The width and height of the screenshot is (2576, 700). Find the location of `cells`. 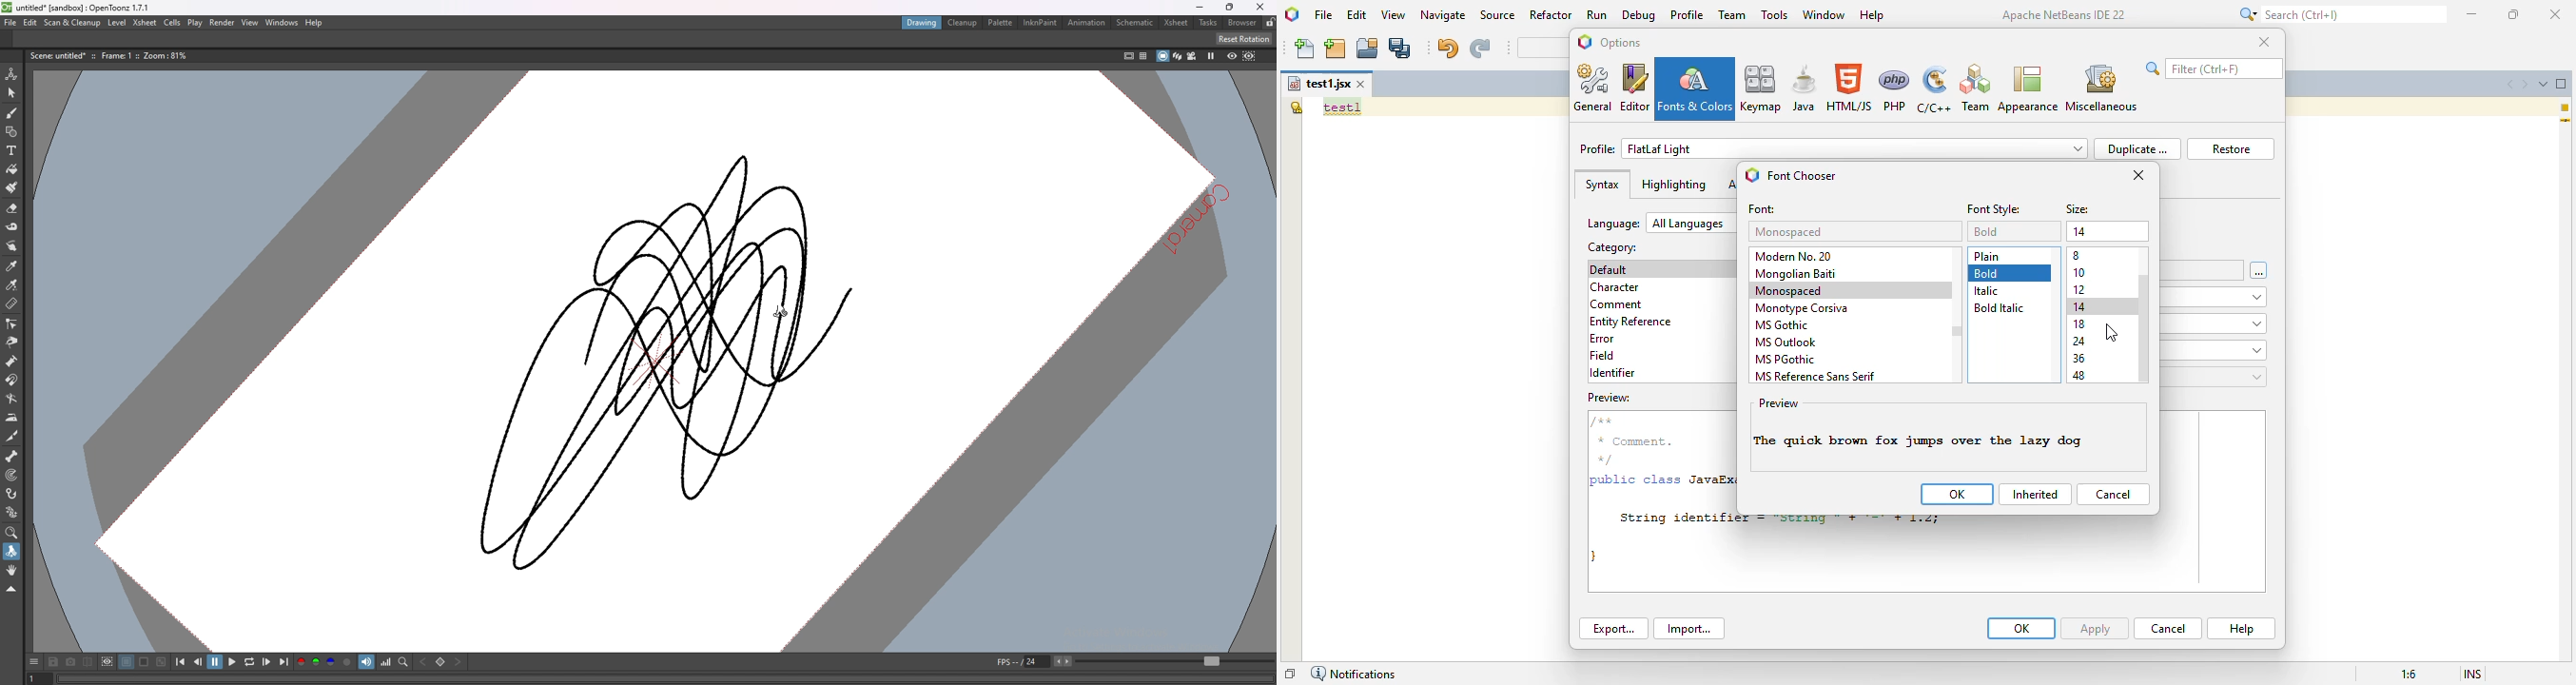

cells is located at coordinates (173, 22).